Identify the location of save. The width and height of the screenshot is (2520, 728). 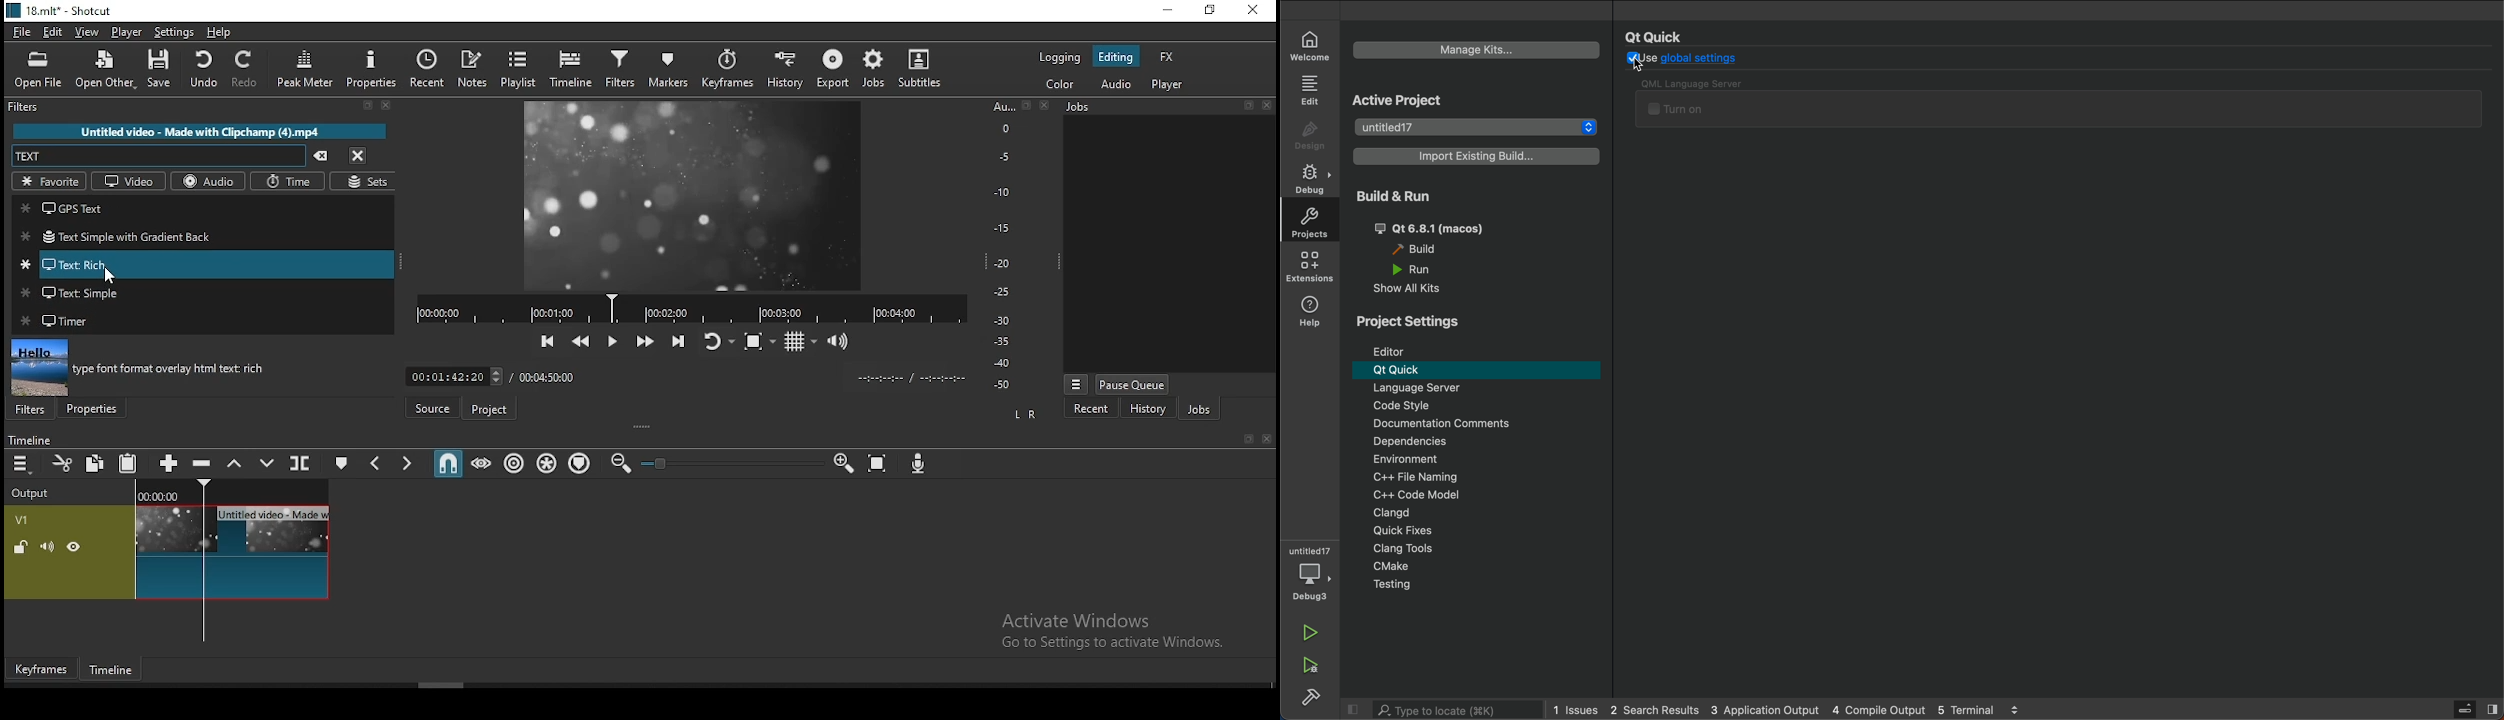
(159, 68).